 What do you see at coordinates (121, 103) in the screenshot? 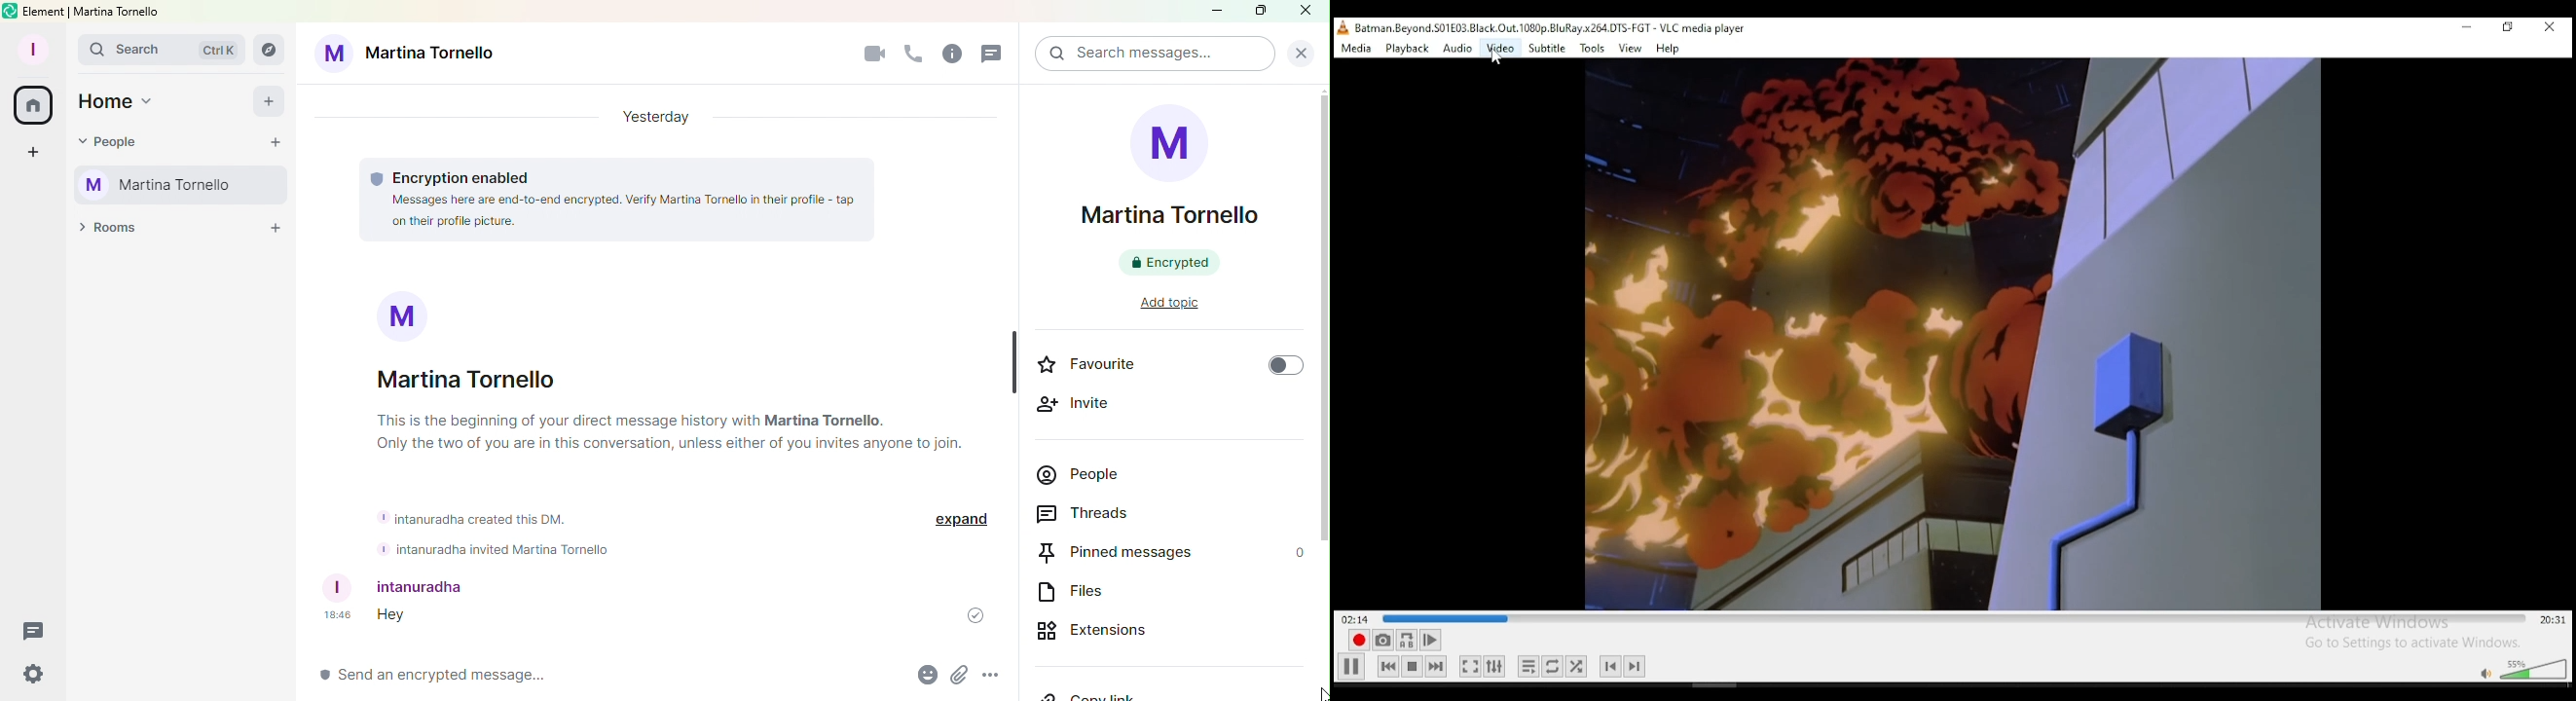
I see `Home ` at bounding box center [121, 103].